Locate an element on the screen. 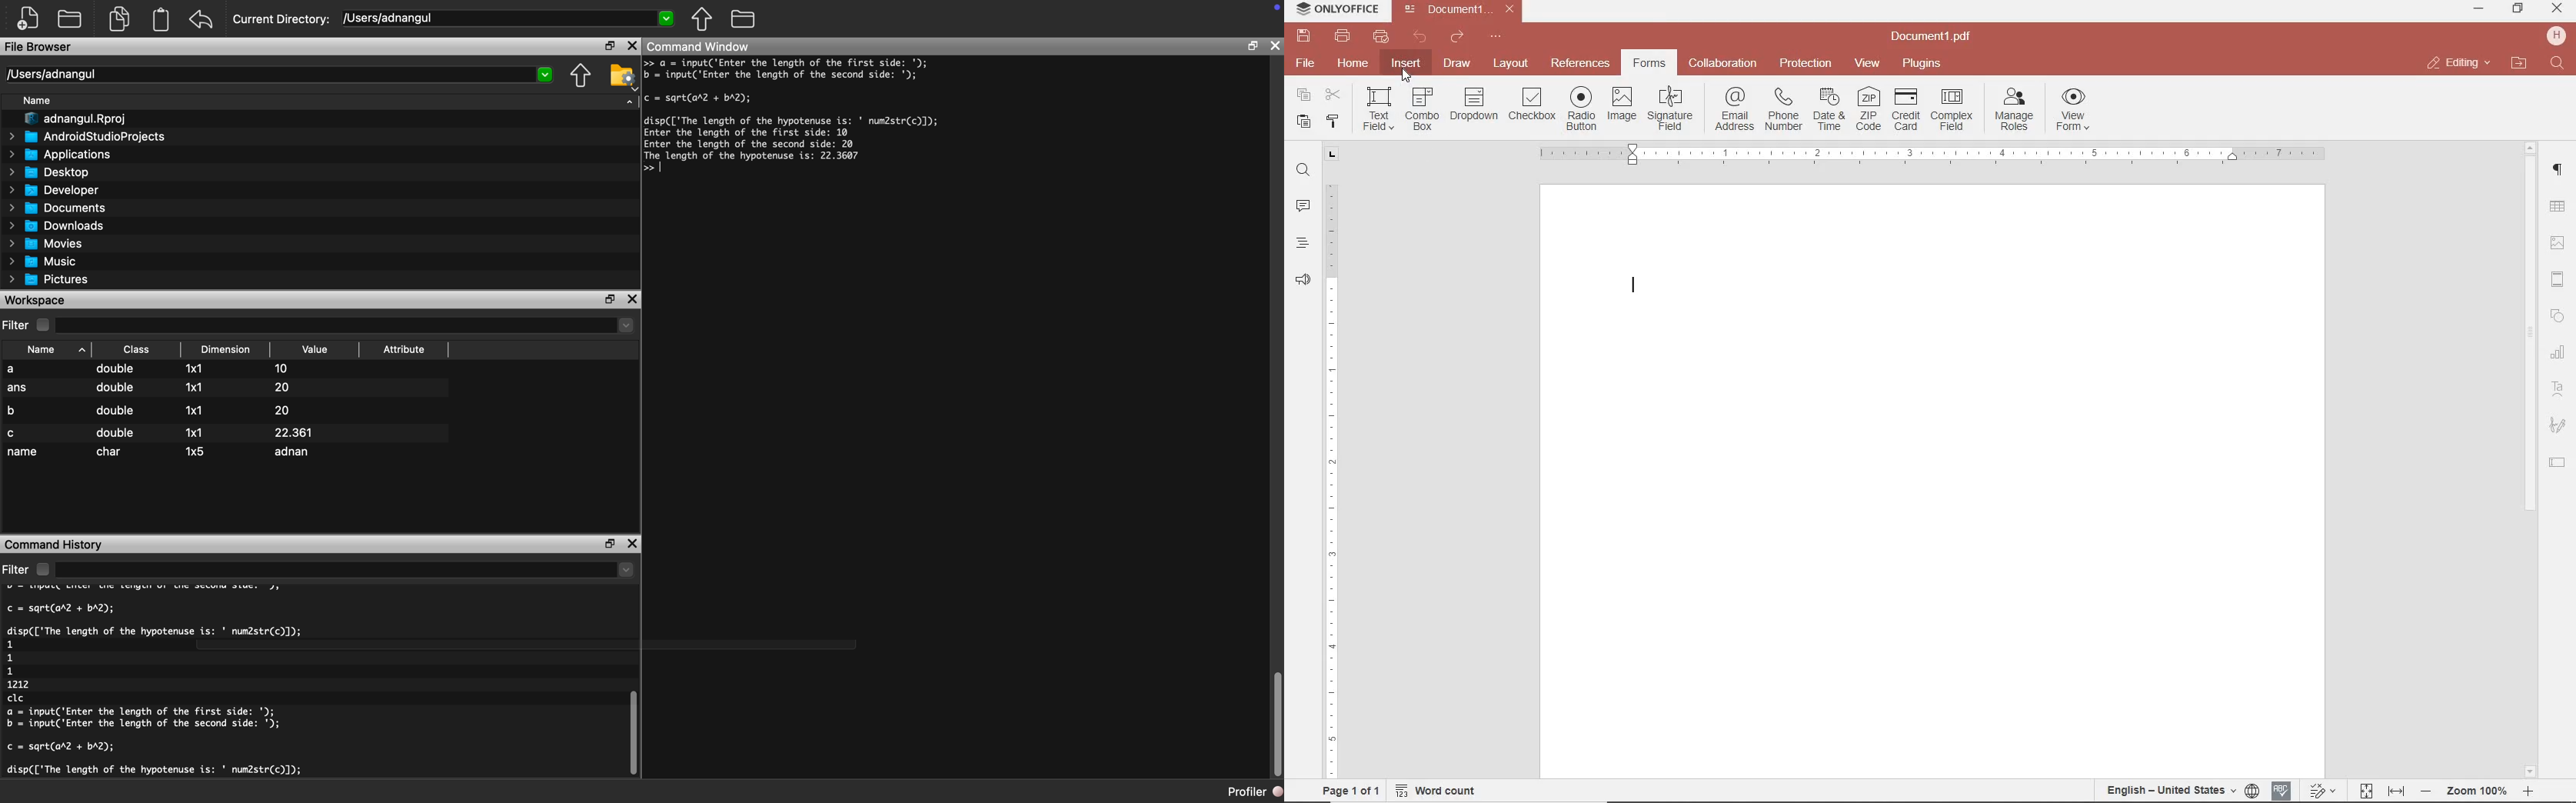 This screenshot has width=2576, height=812. home is located at coordinates (1351, 62).